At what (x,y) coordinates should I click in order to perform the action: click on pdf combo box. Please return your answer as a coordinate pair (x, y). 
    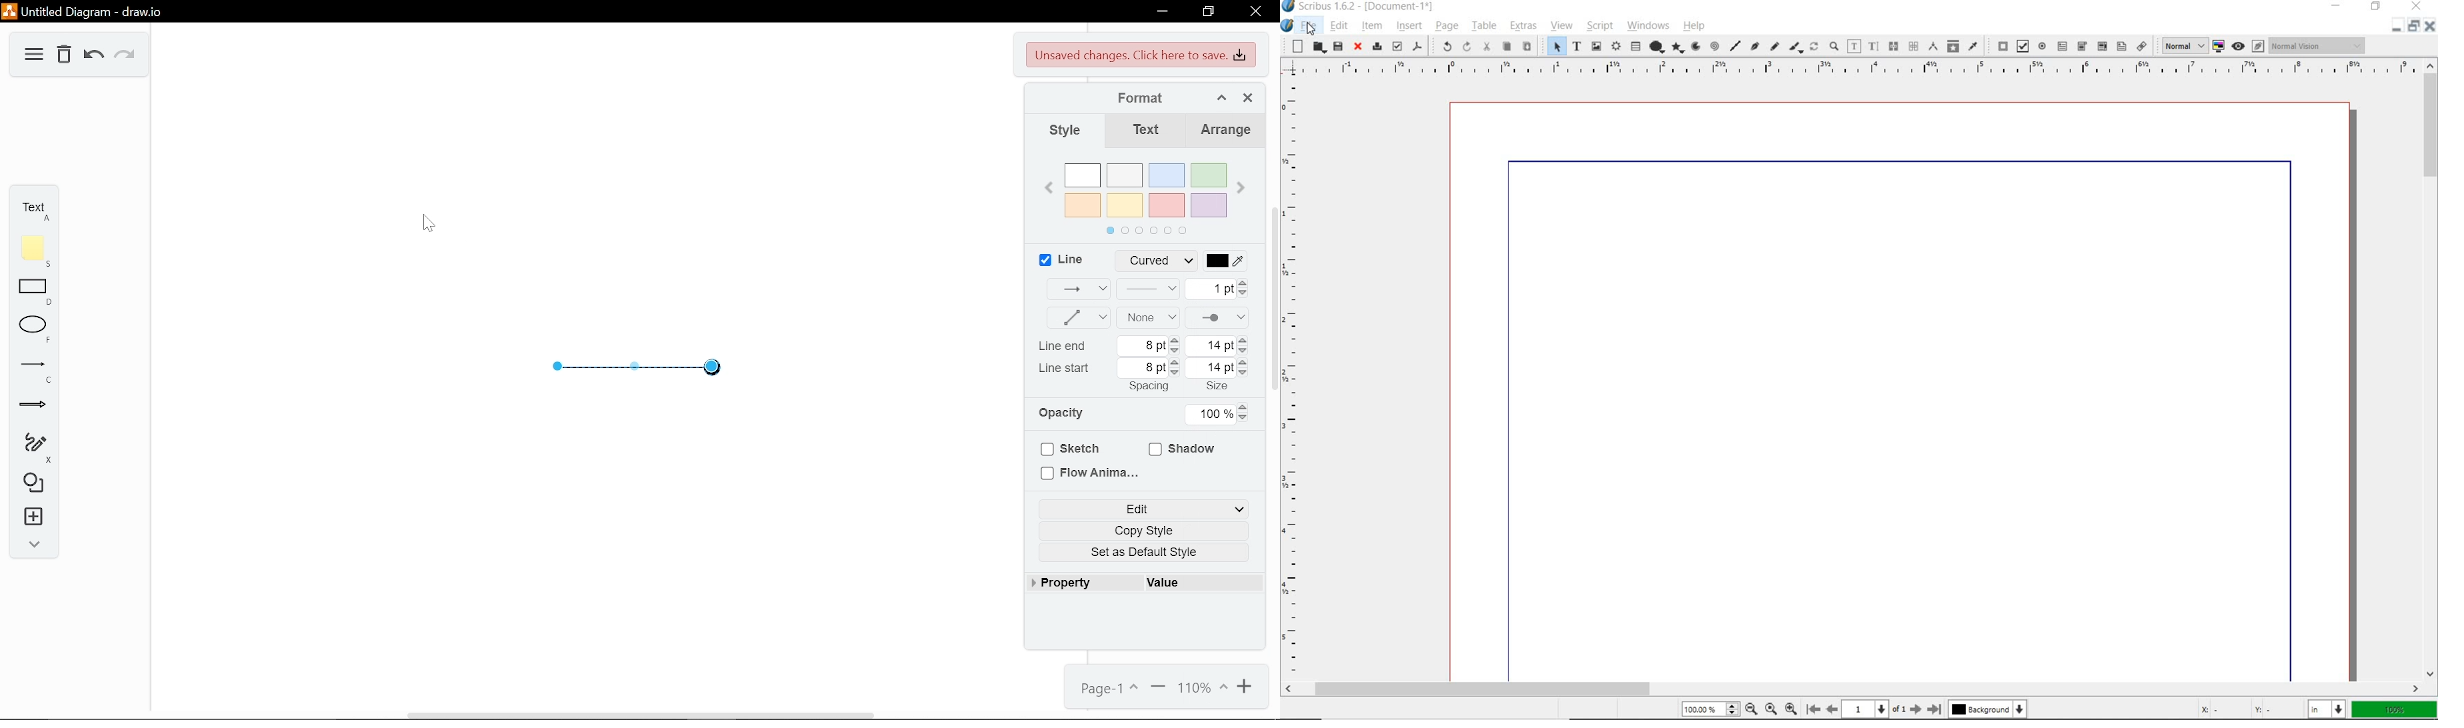
    Looking at the image, I should click on (2101, 46).